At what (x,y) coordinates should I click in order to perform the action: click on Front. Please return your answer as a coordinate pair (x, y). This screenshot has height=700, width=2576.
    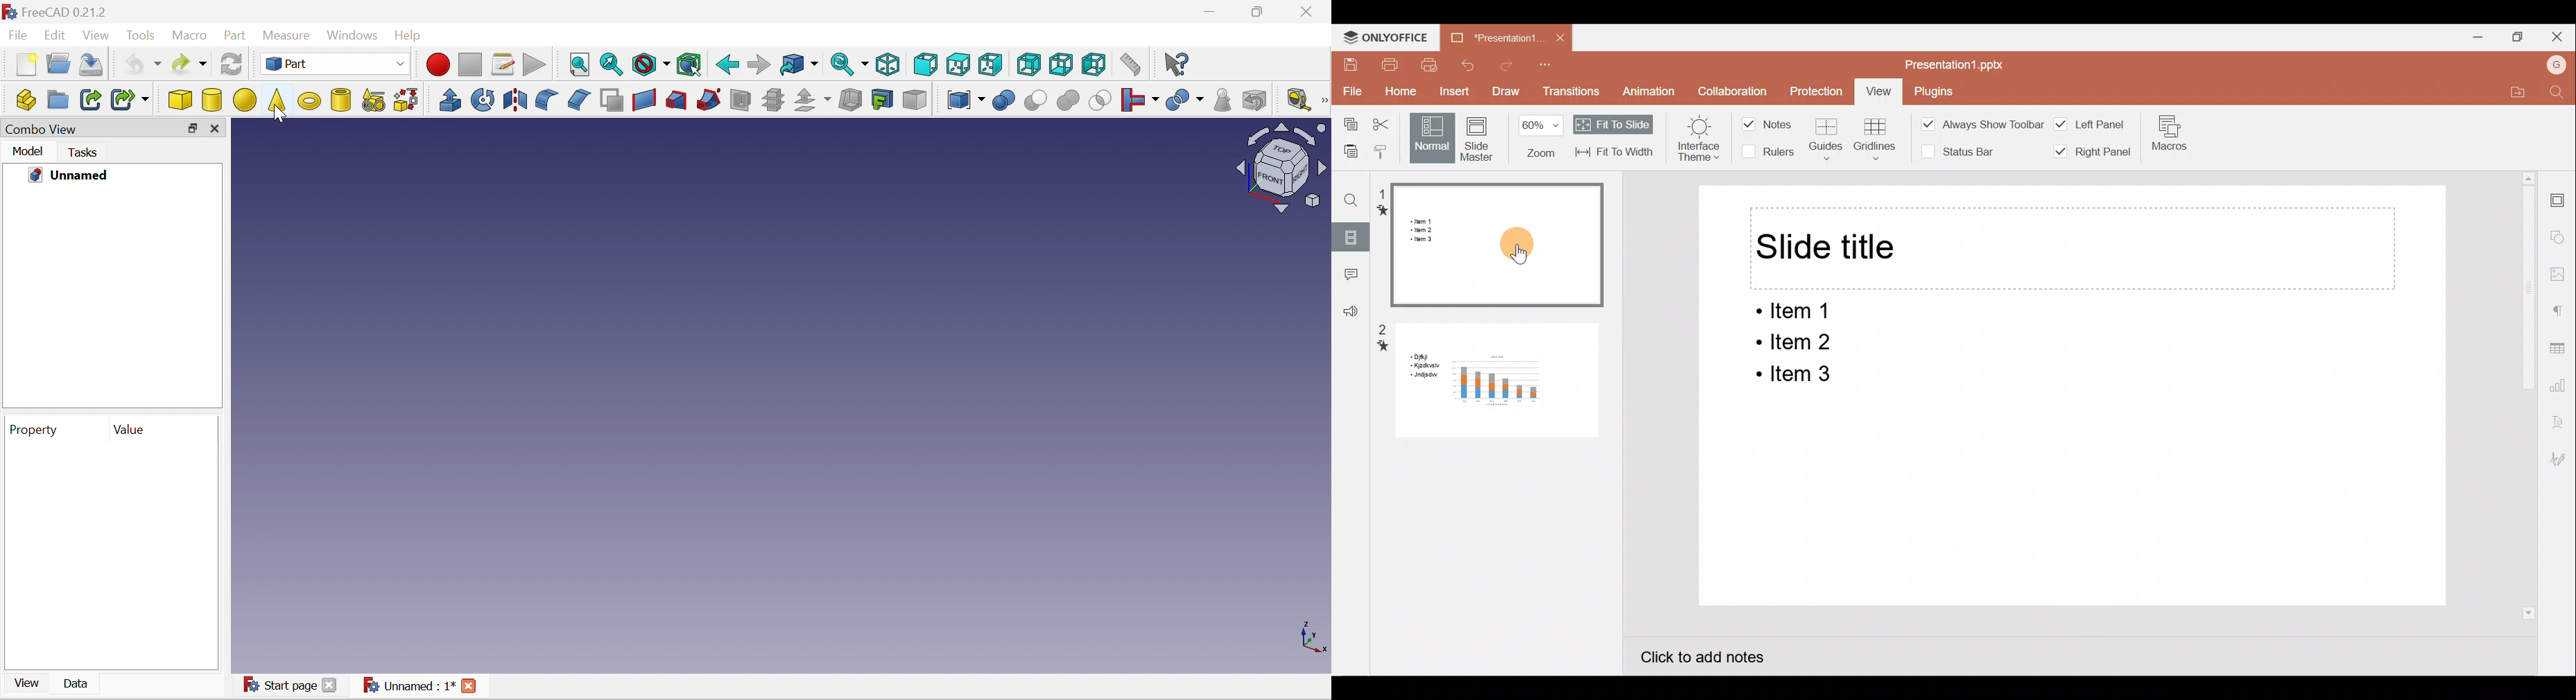
    Looking at the image, I should click on (926, 65).